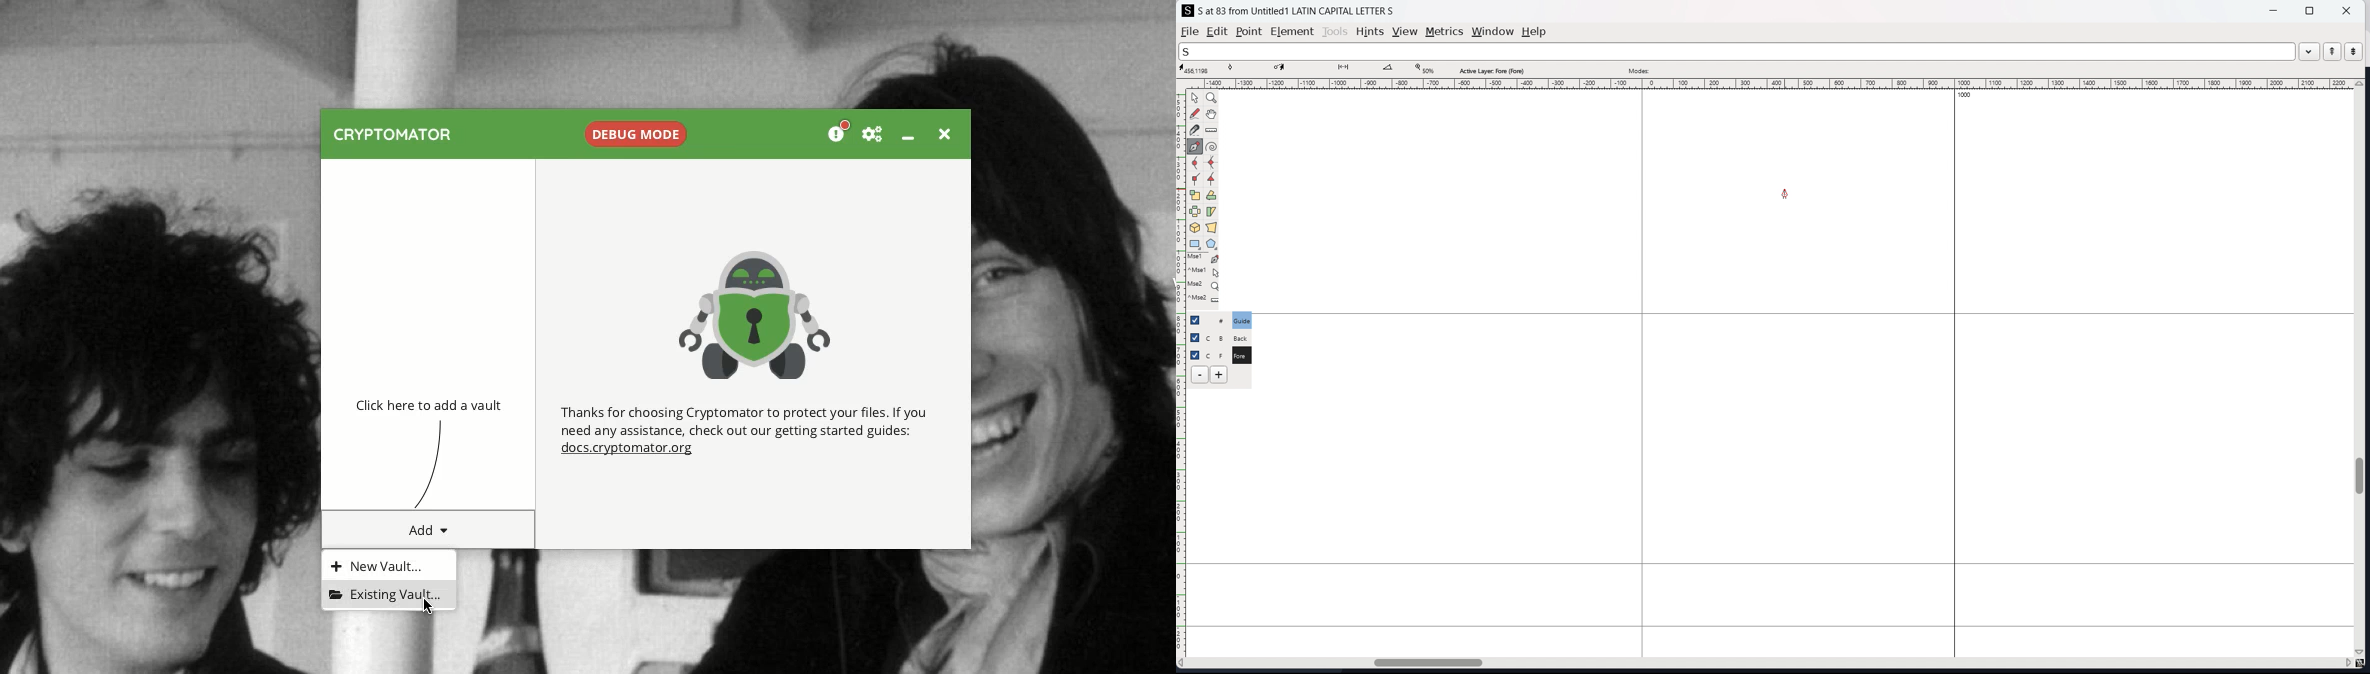 The image size is (2380, 700). Describe the element at coordinates (1212, 131) in the screenshot. I see `measure distance, angle between two points` at that location.